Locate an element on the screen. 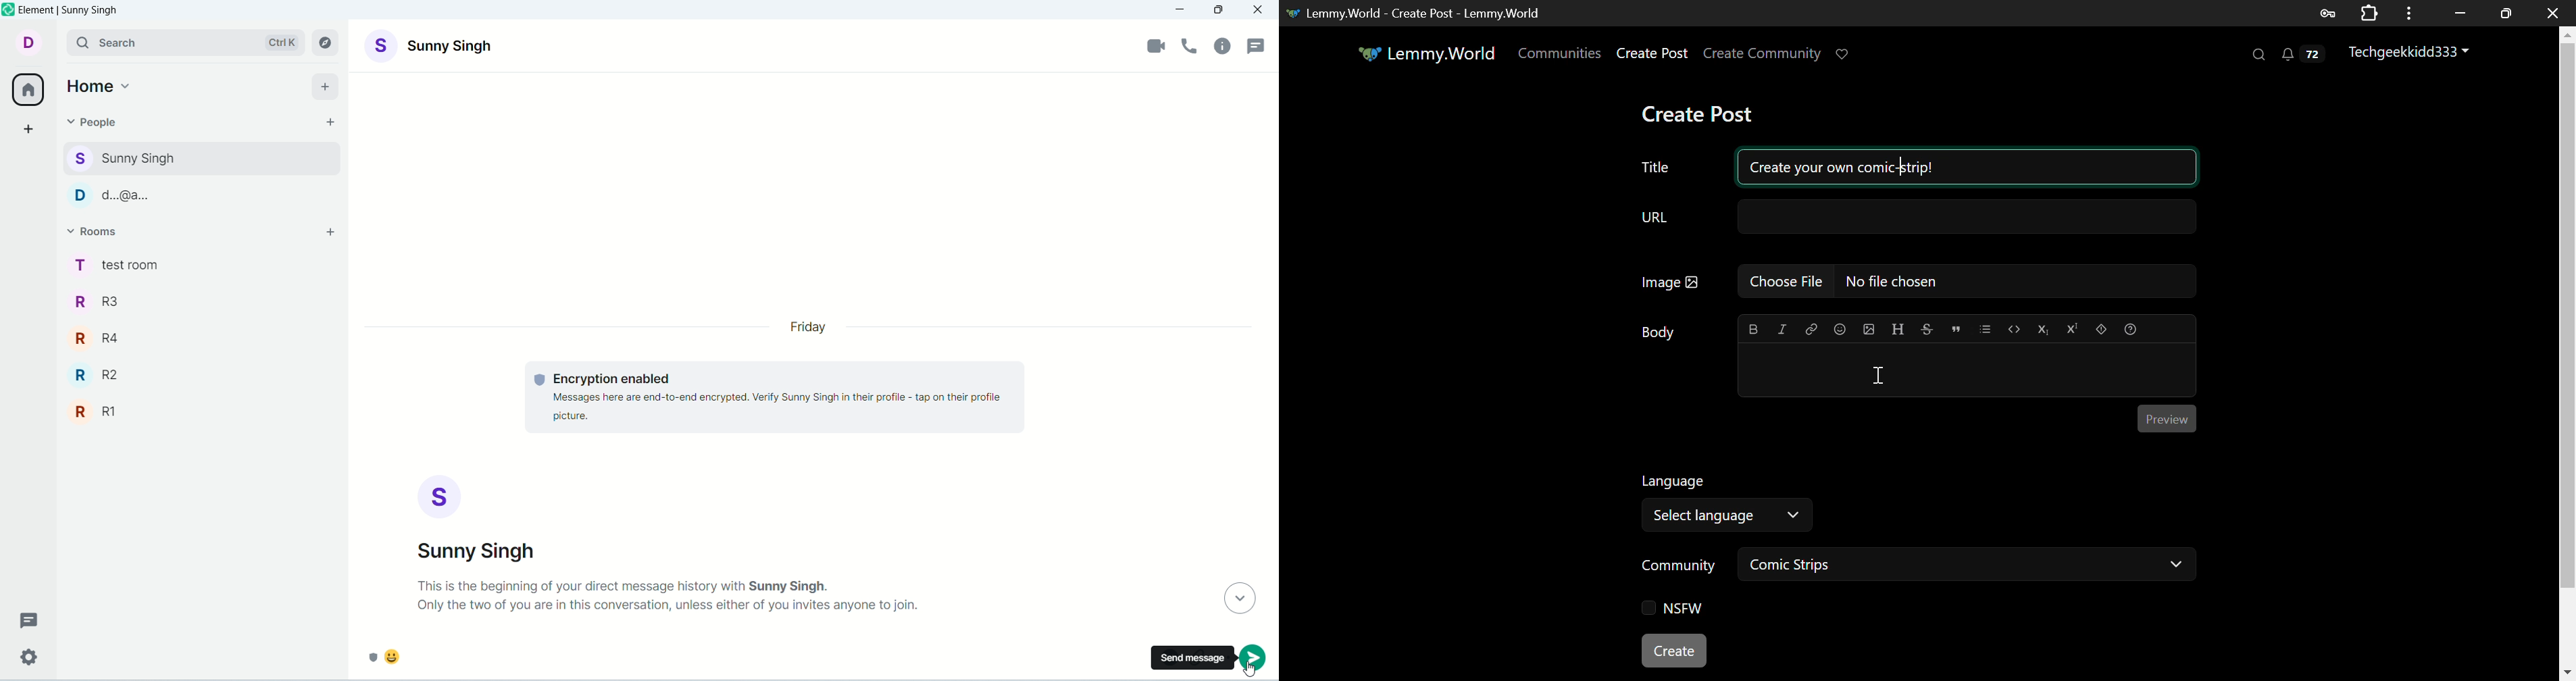 The width and height of the screenshot is (2576, 700). test room is located at coordinates (201, 264).